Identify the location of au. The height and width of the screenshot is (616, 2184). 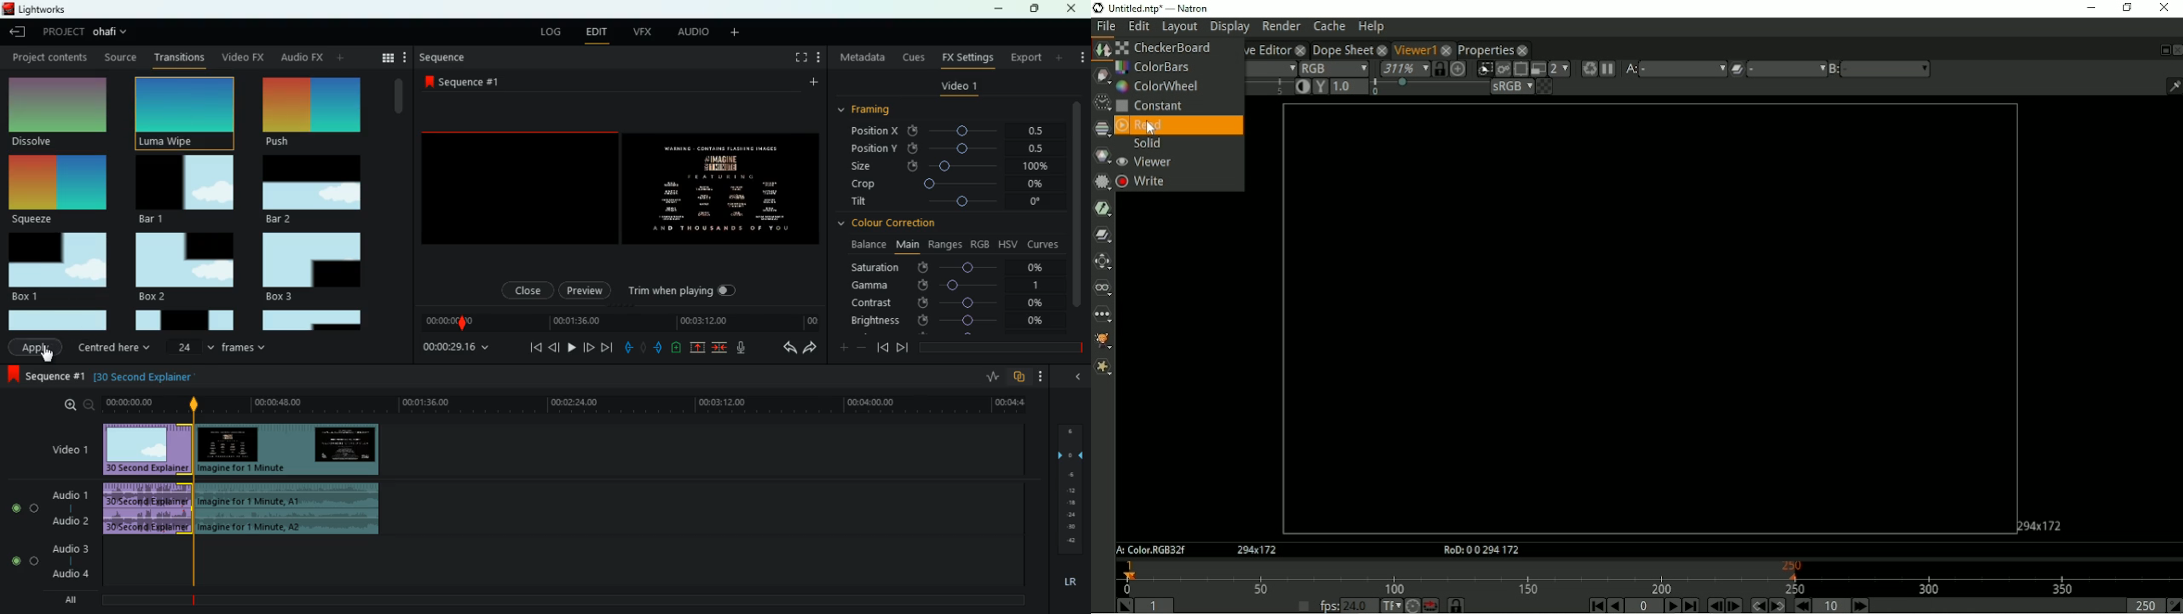
(285, 57).